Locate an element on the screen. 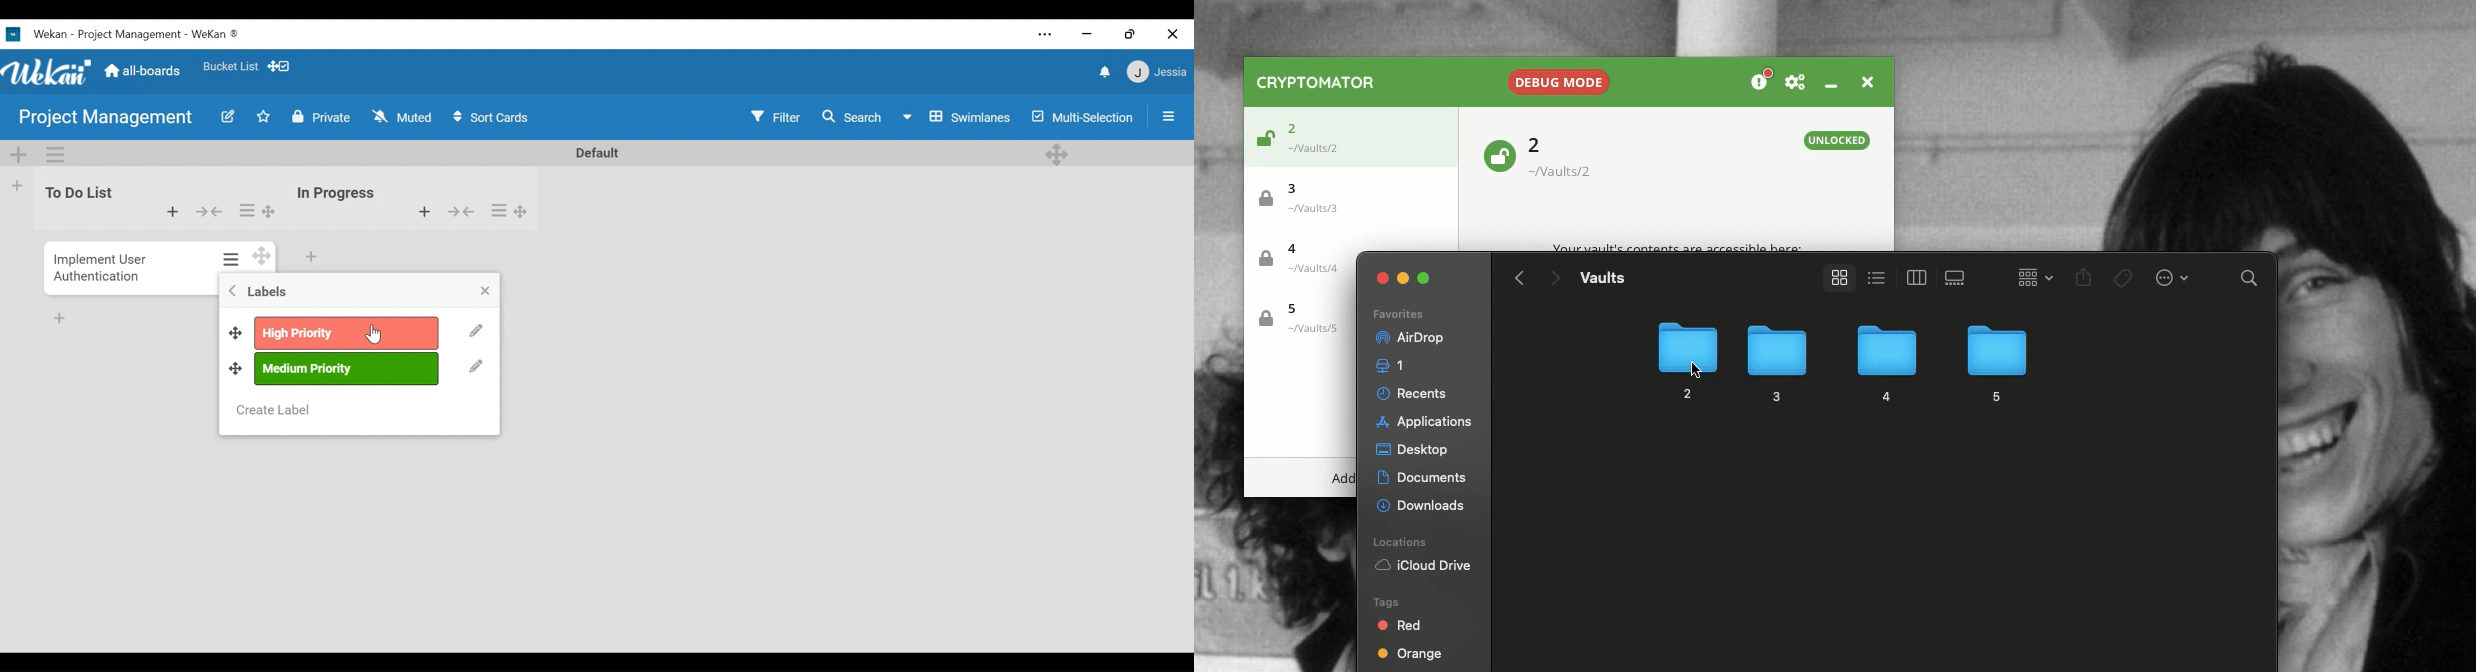 The image size is (2492, 672). list actions is located at coordinates (500, 211).